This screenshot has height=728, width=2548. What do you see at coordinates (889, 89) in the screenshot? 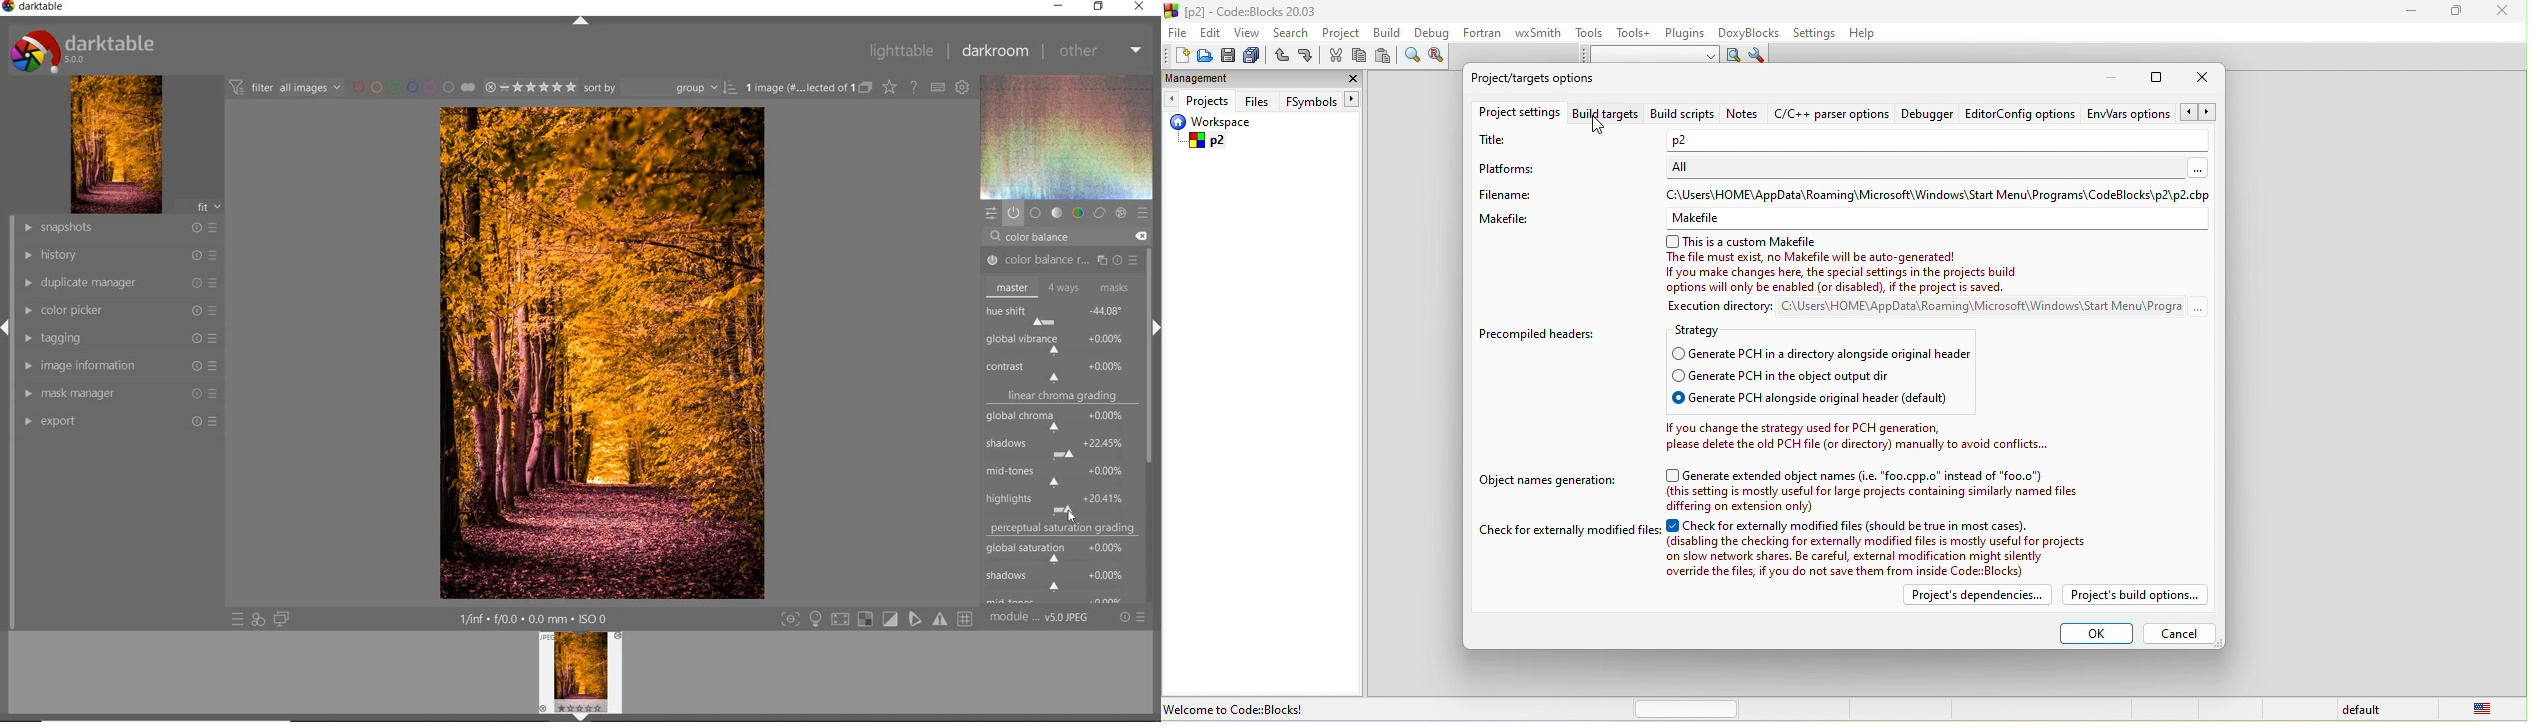
I see `change type of overlay` at bounding box center [889, 89].